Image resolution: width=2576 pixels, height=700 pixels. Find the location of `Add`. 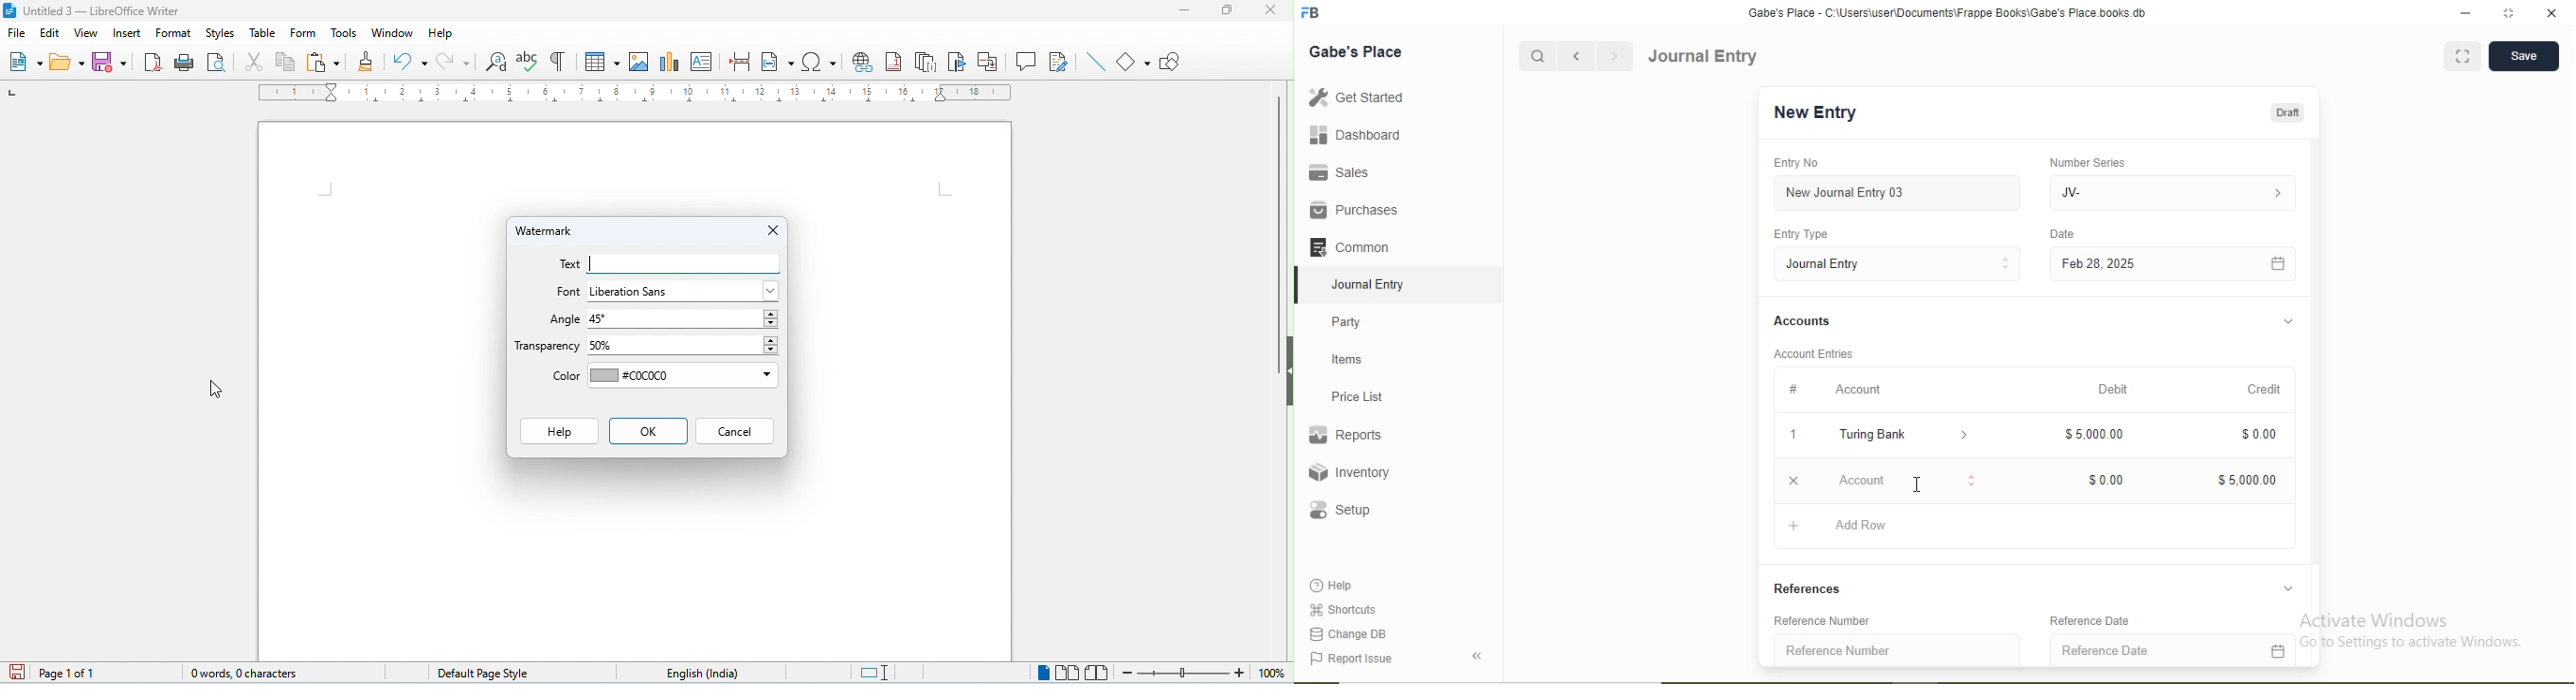

Add is located at coordinates (1794, 526).